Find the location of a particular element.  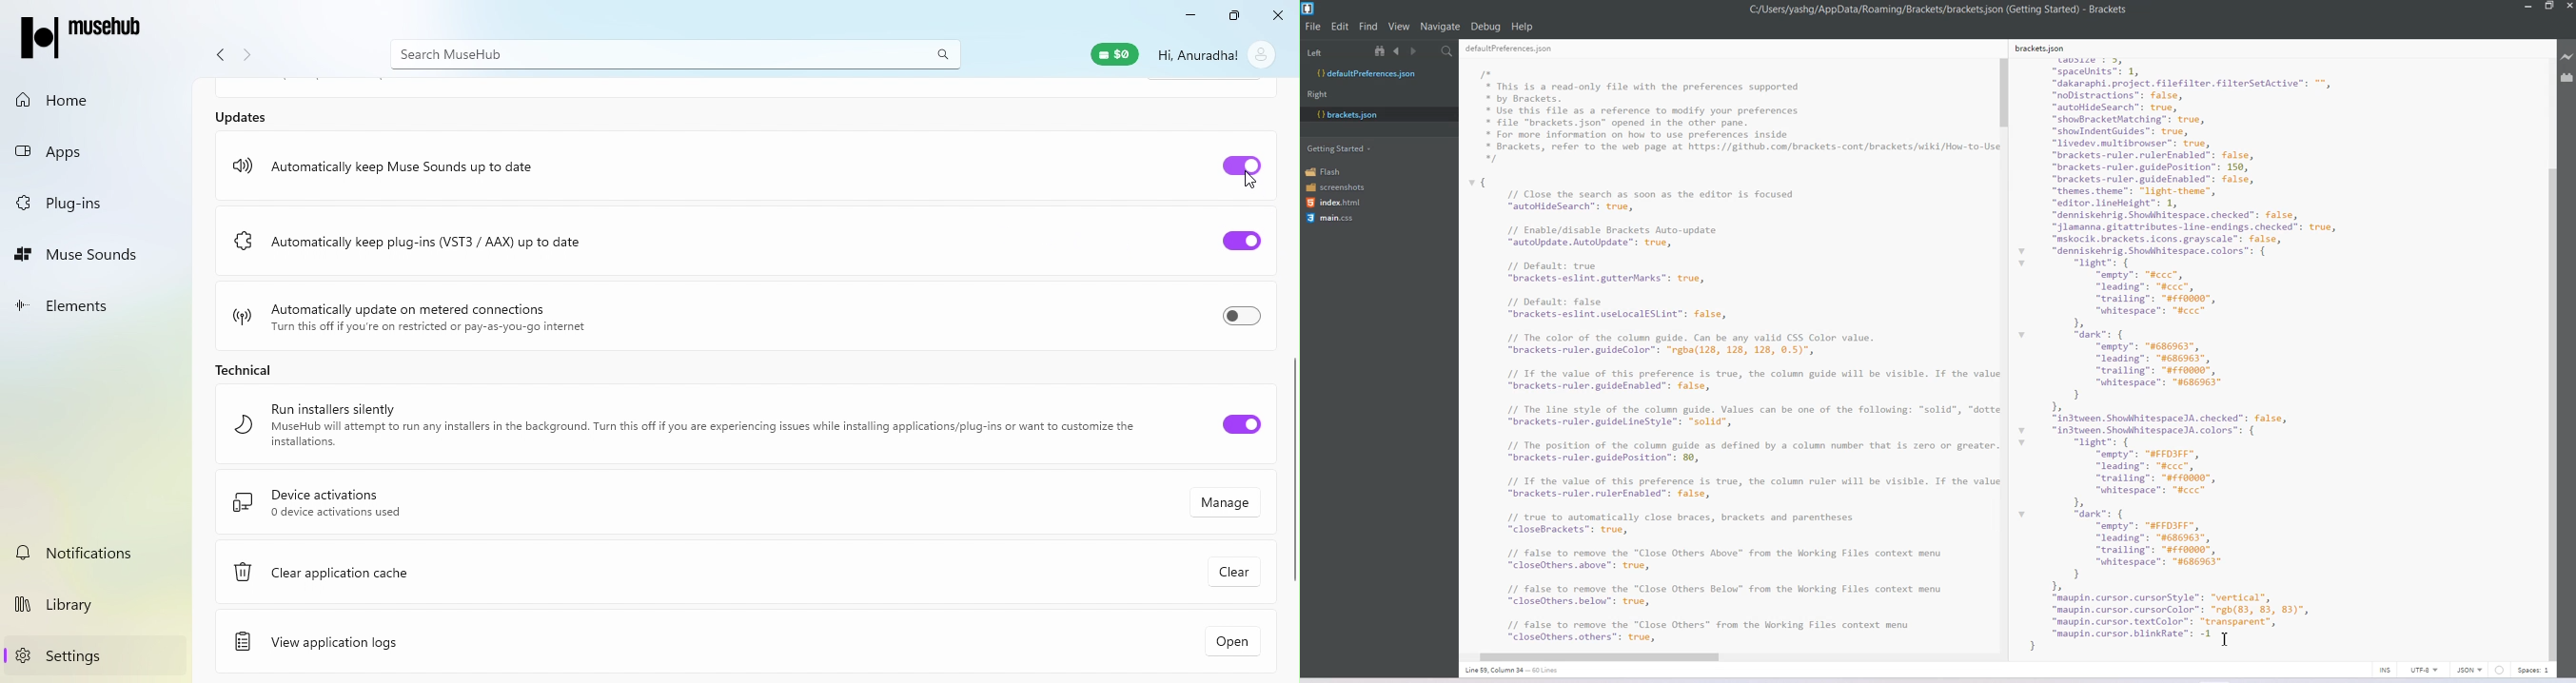

Updates is located at coordinates (245, 116).